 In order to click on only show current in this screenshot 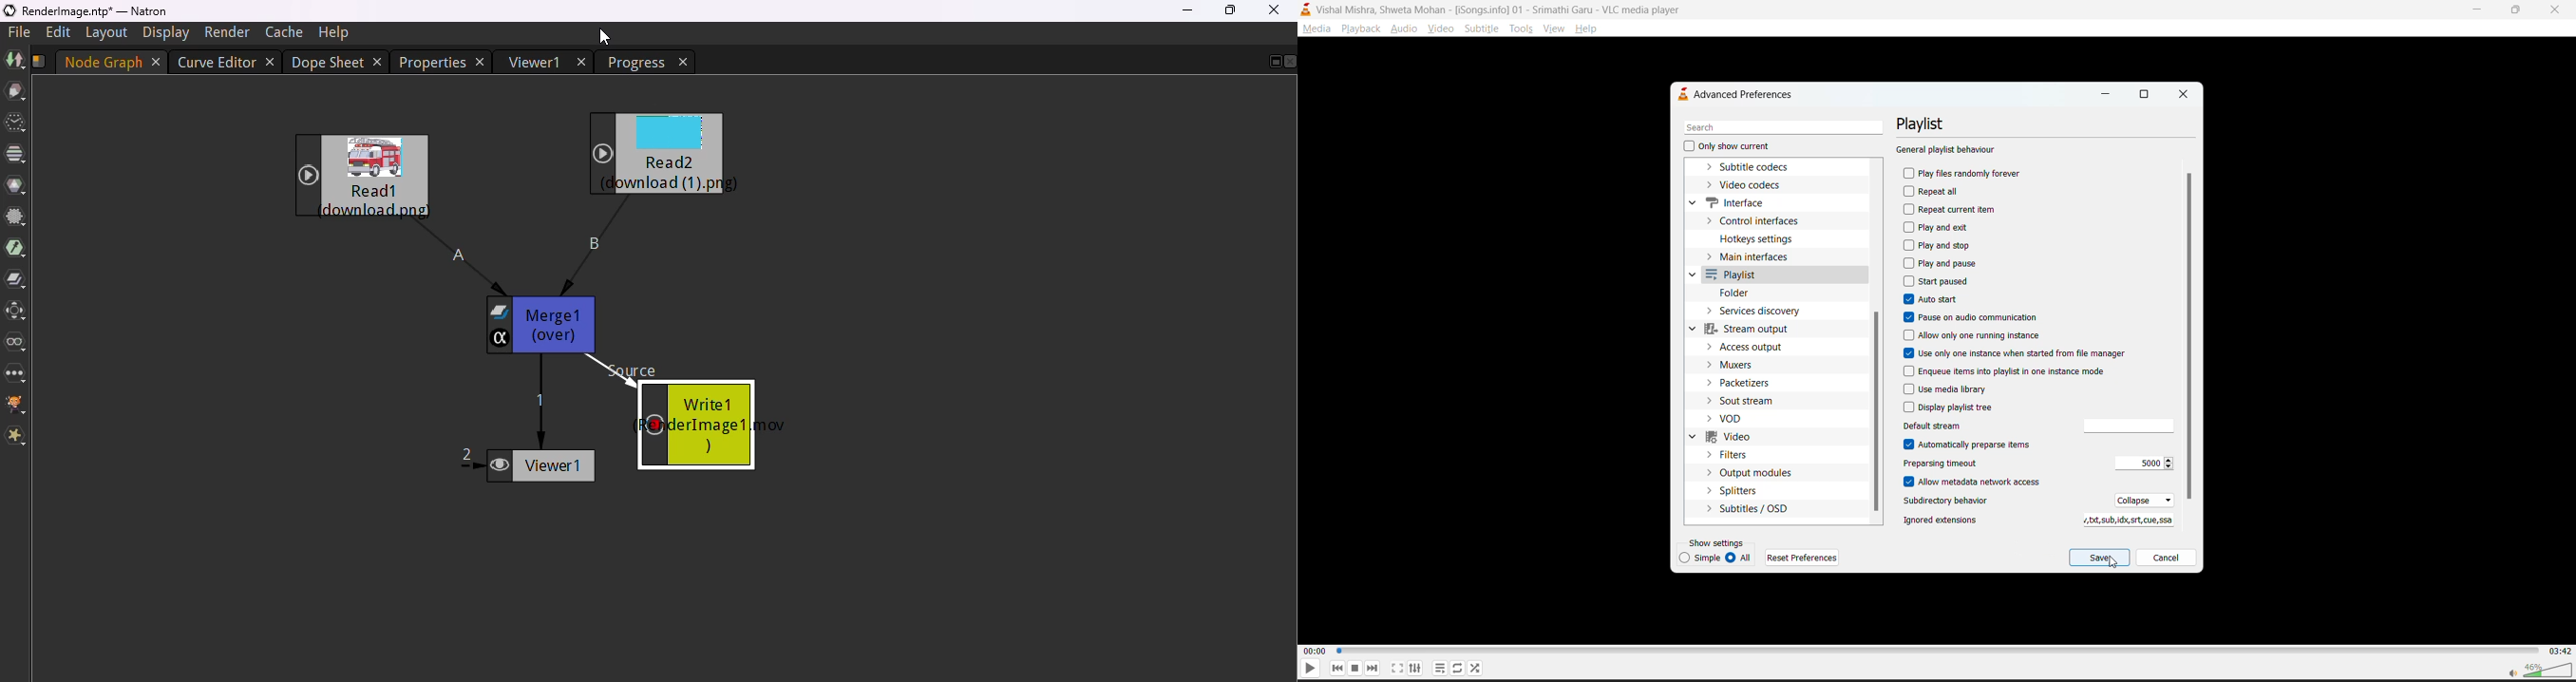, I will do `click(1730, 149)`.